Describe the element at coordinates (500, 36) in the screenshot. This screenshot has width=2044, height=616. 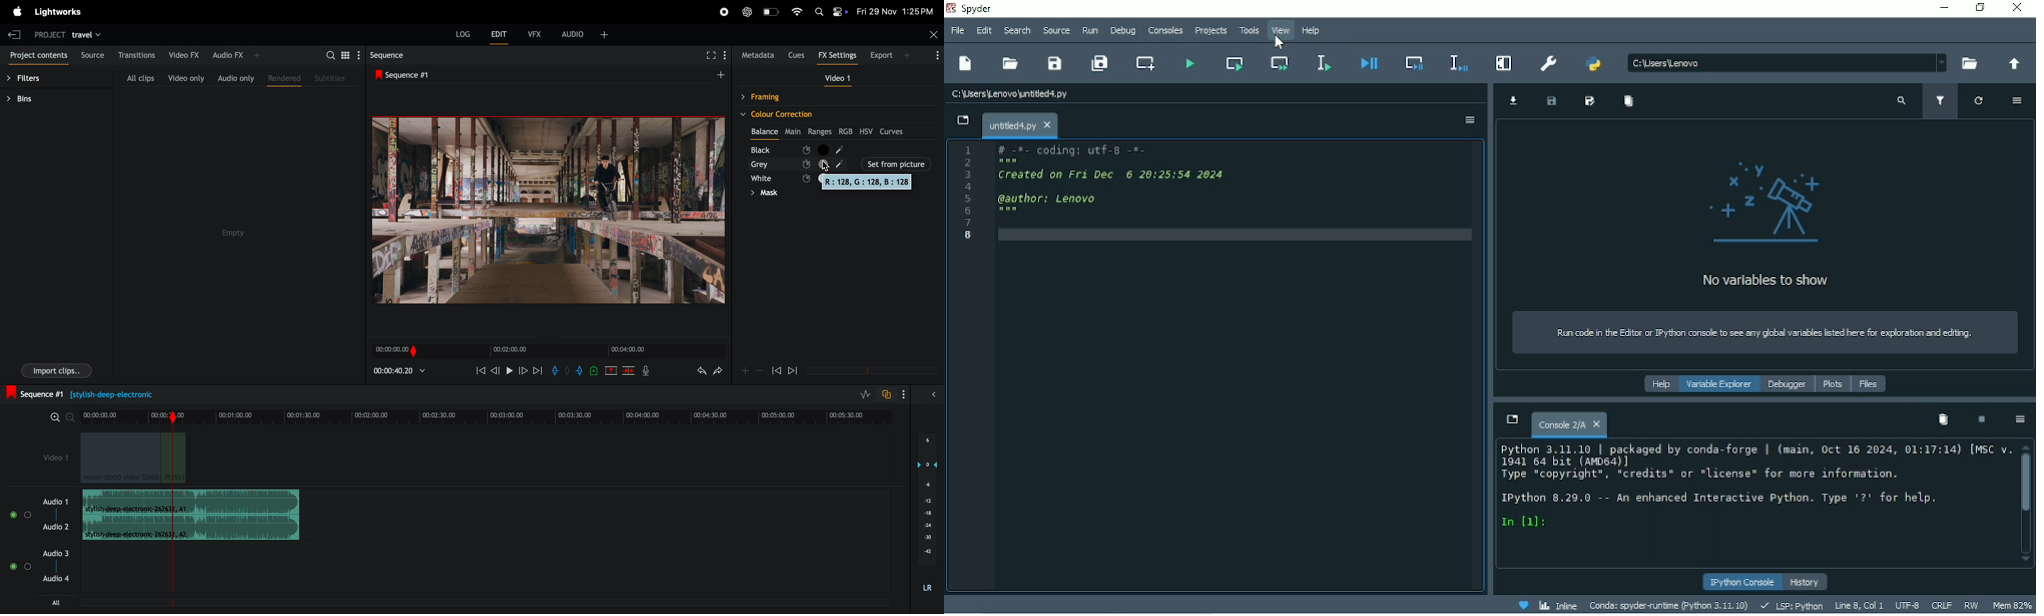
I see `edit` at that location.